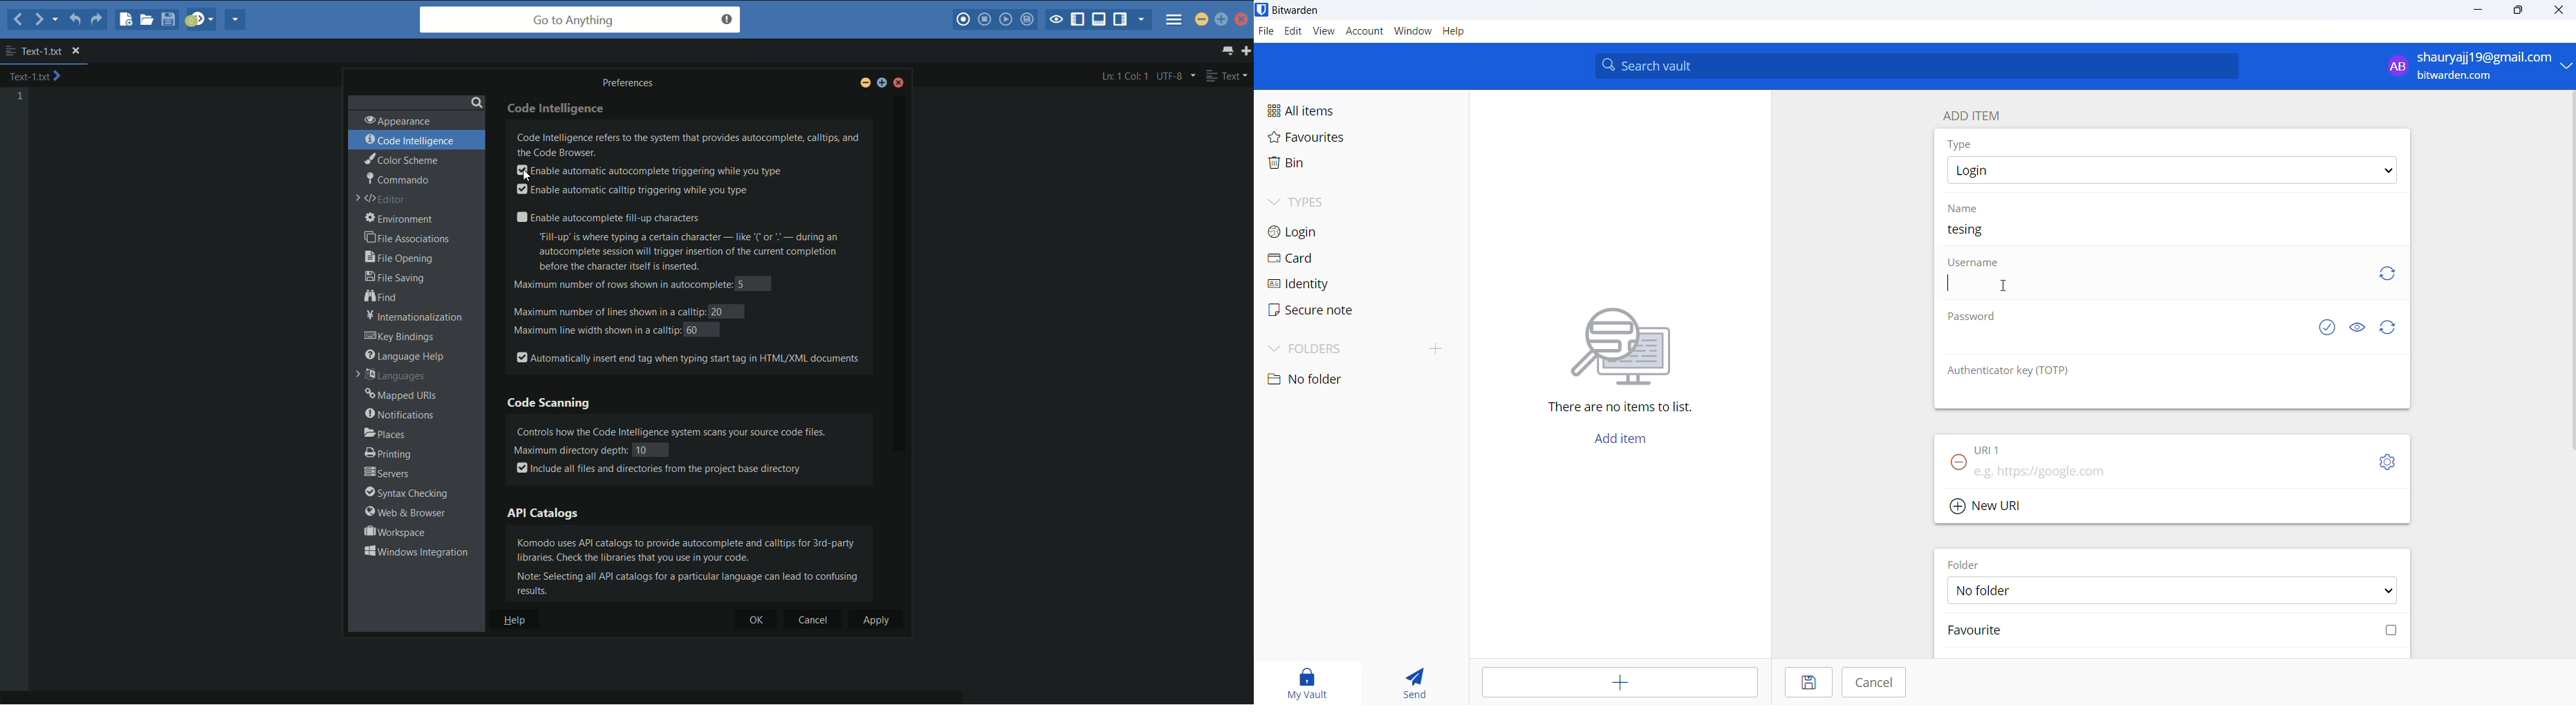  What do you see at coordinates (18, 19) in the screenshot?
I see `back` at bounding box center [18, 19].